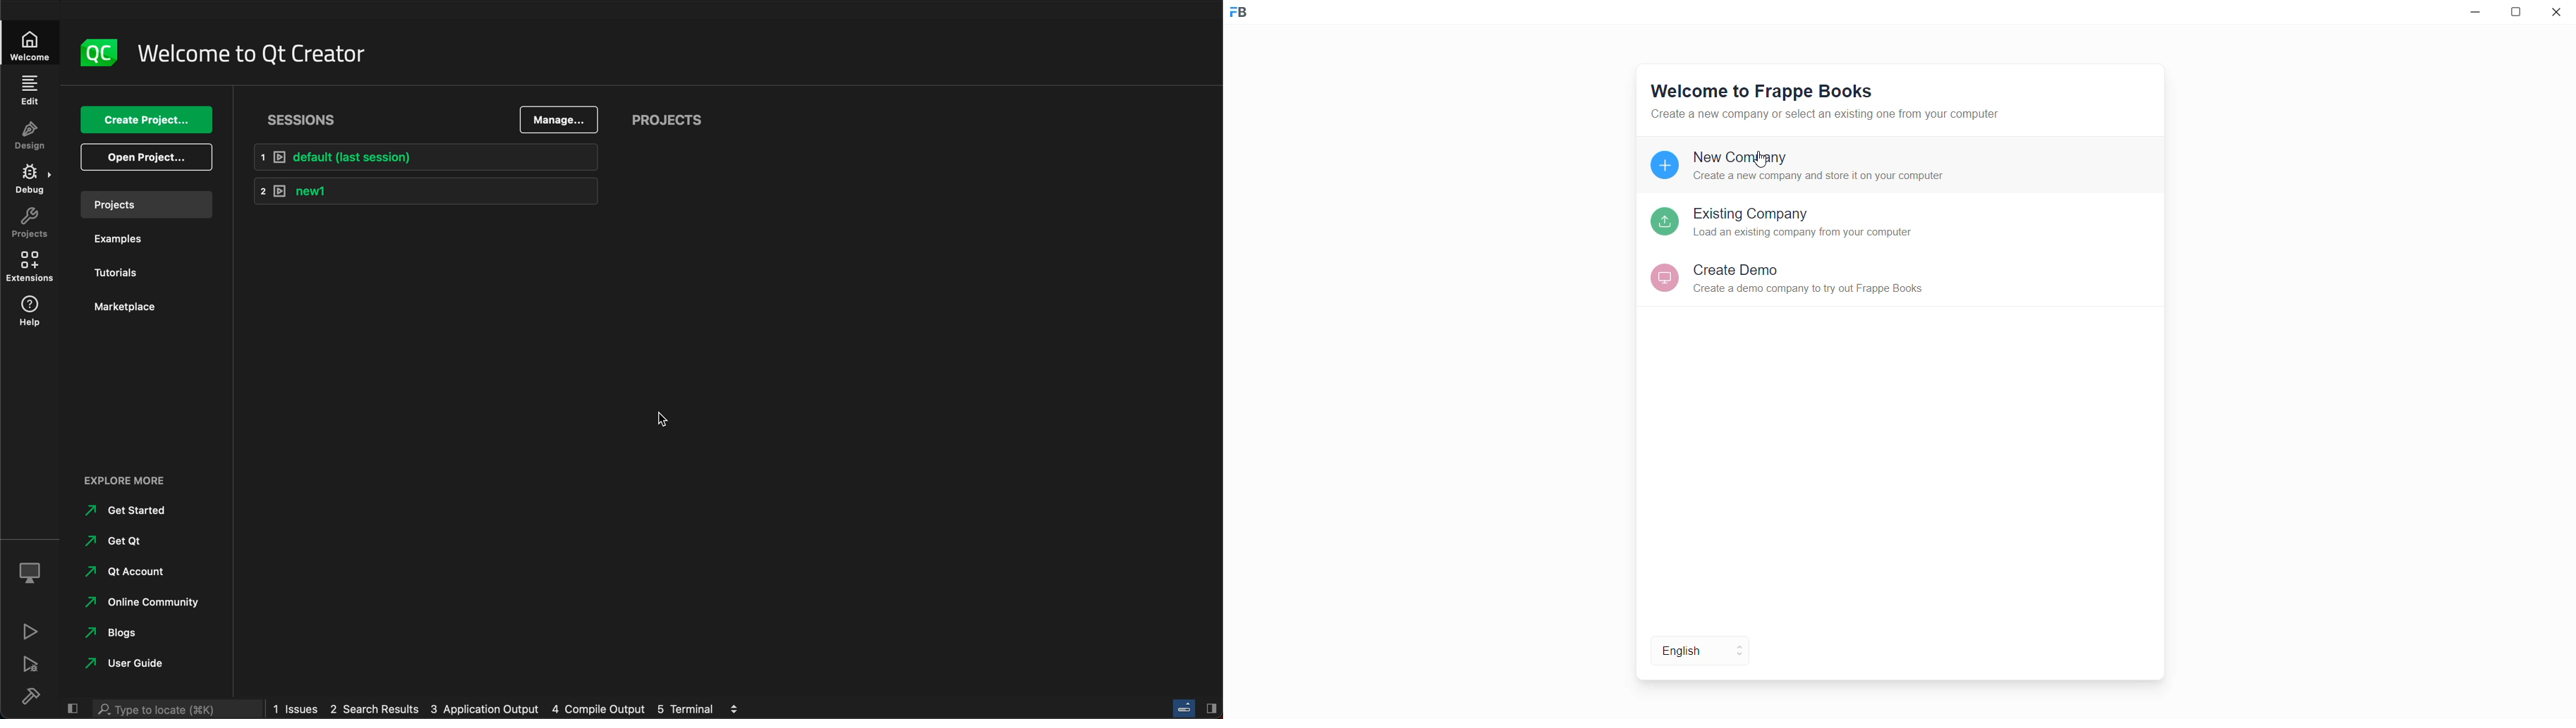 The height and width of the screenshot is (728, 2576). Describe the element at coordinates (1678, 653) in the screenshot. I see `select language ` at that location.